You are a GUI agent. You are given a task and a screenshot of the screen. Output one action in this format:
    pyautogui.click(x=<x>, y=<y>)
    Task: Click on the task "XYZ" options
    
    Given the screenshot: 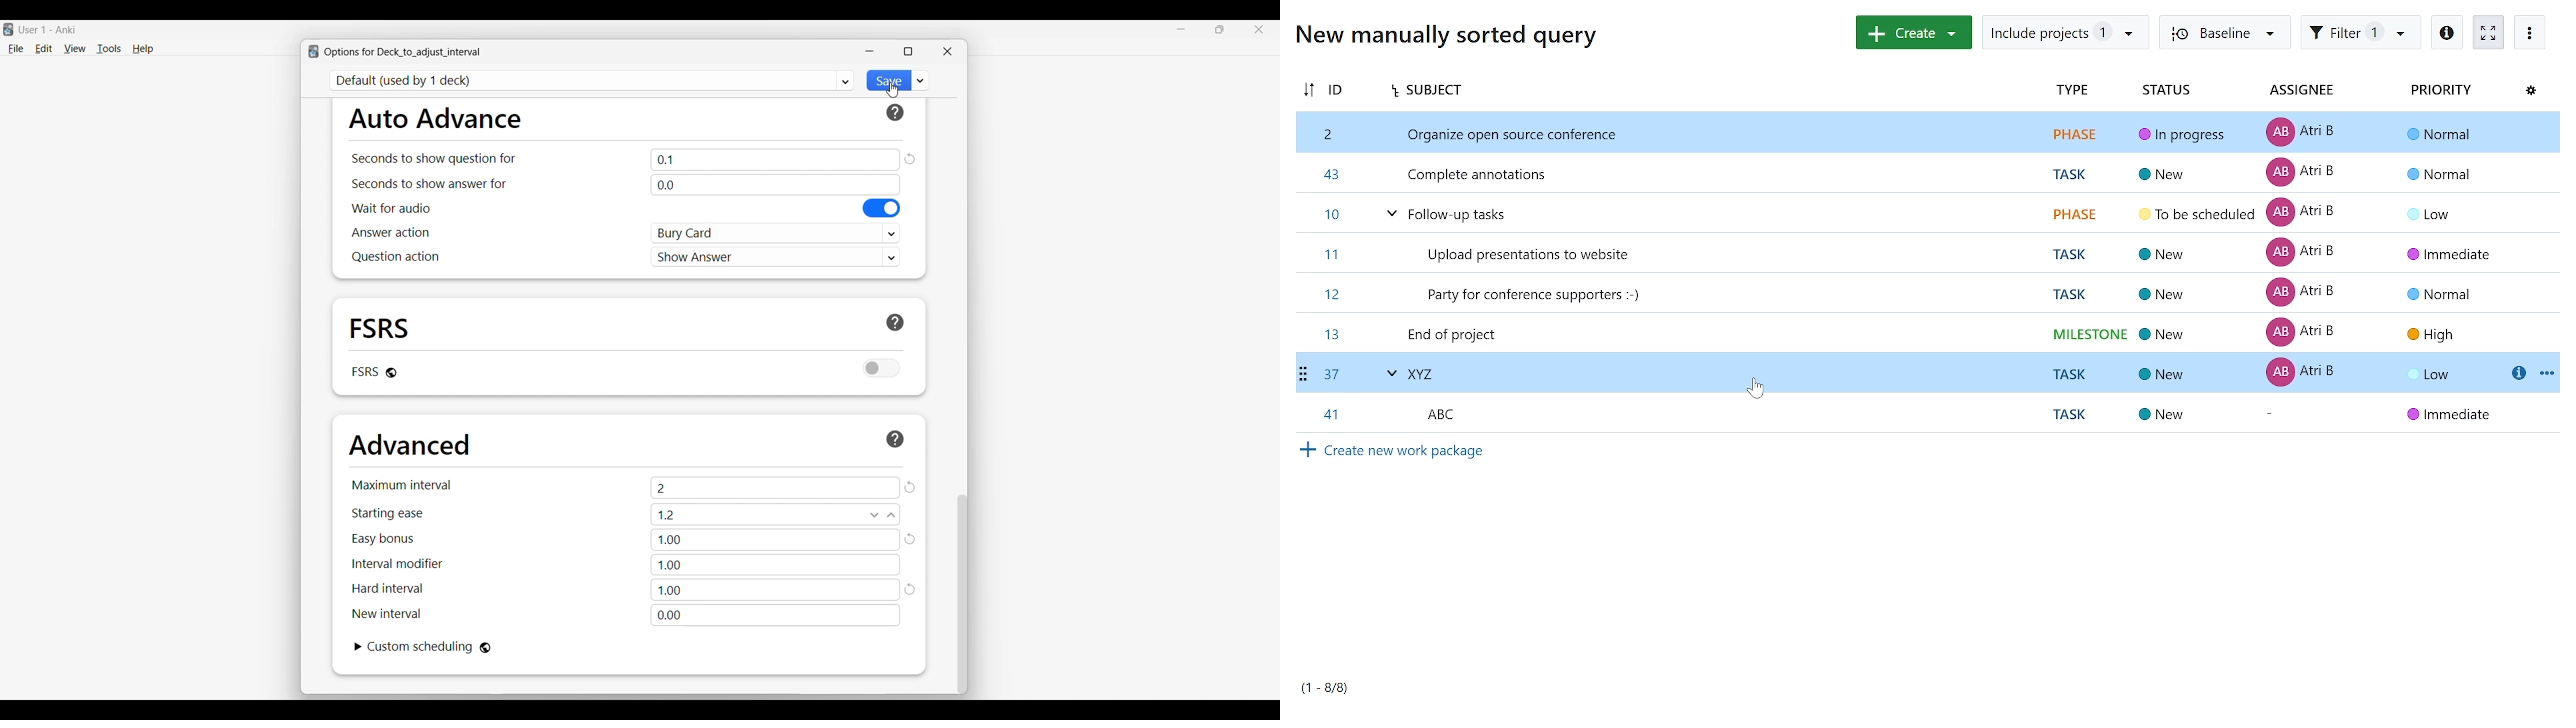 What is the action you would take?
    pyautogui.click(x=2546, y=372)
    